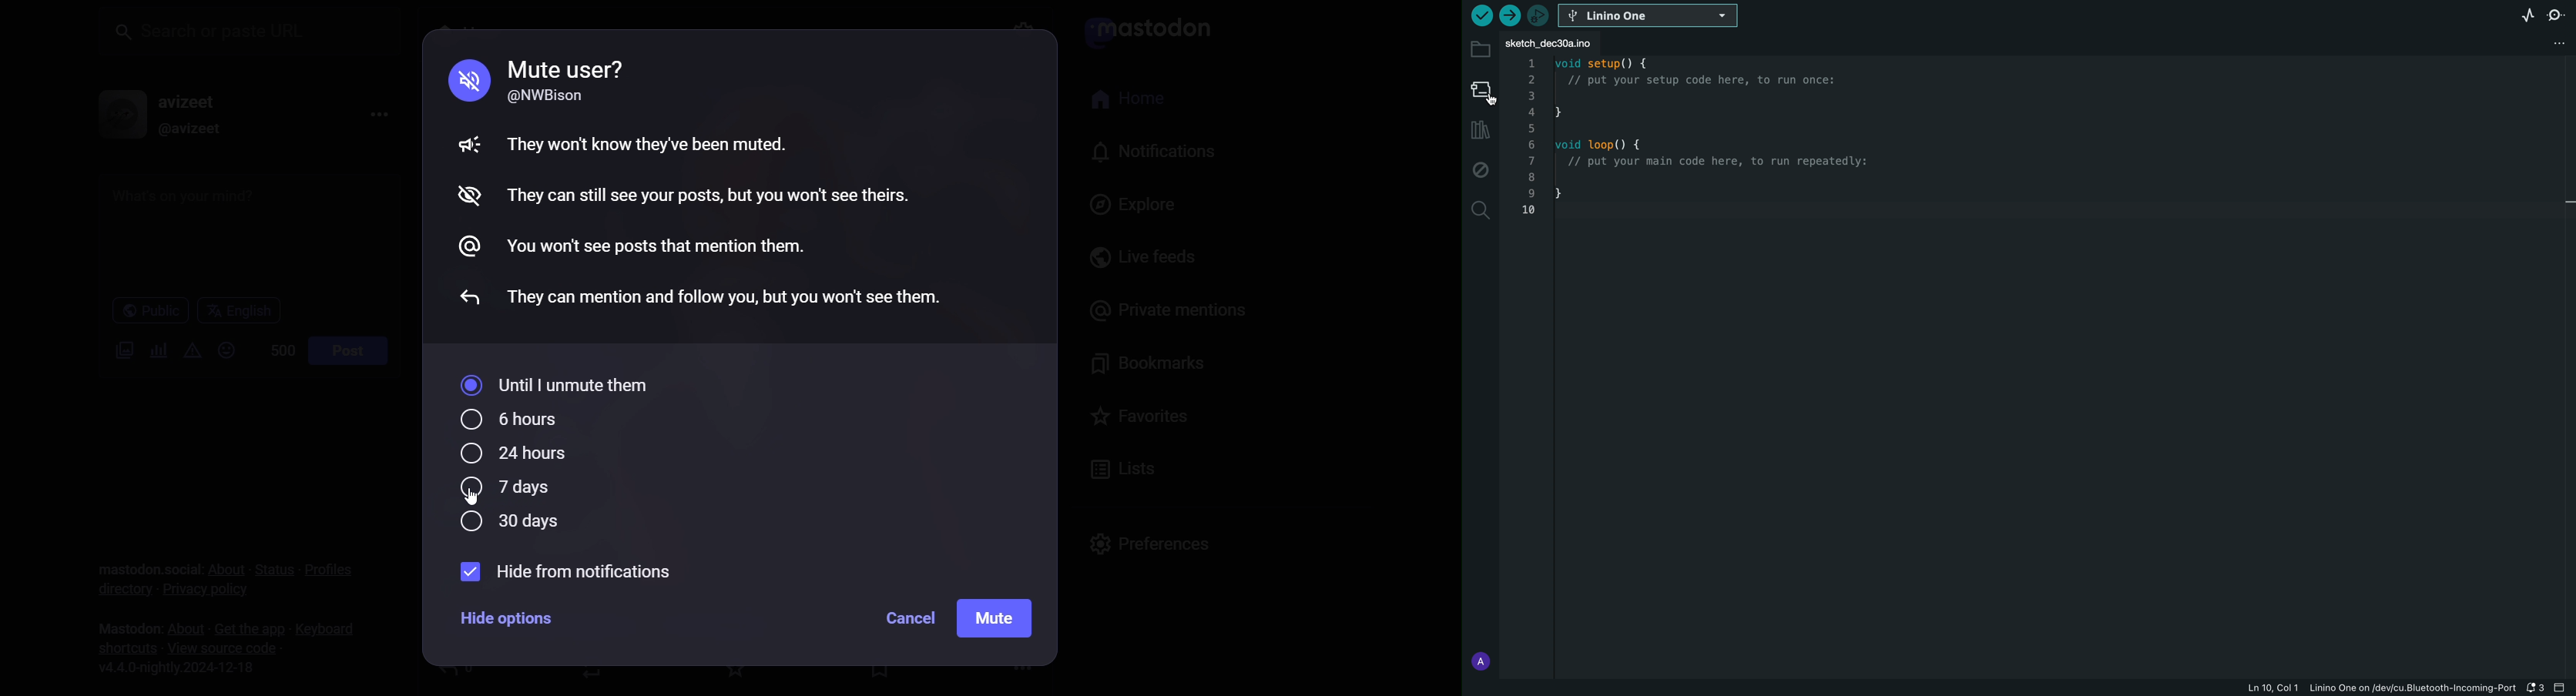 Image resolution: width=2576 pixels, height=700 pixels. What do you see at coordinates (506, 488) in the screenshot?
I see `7 days` at bounding box center [506, 488].